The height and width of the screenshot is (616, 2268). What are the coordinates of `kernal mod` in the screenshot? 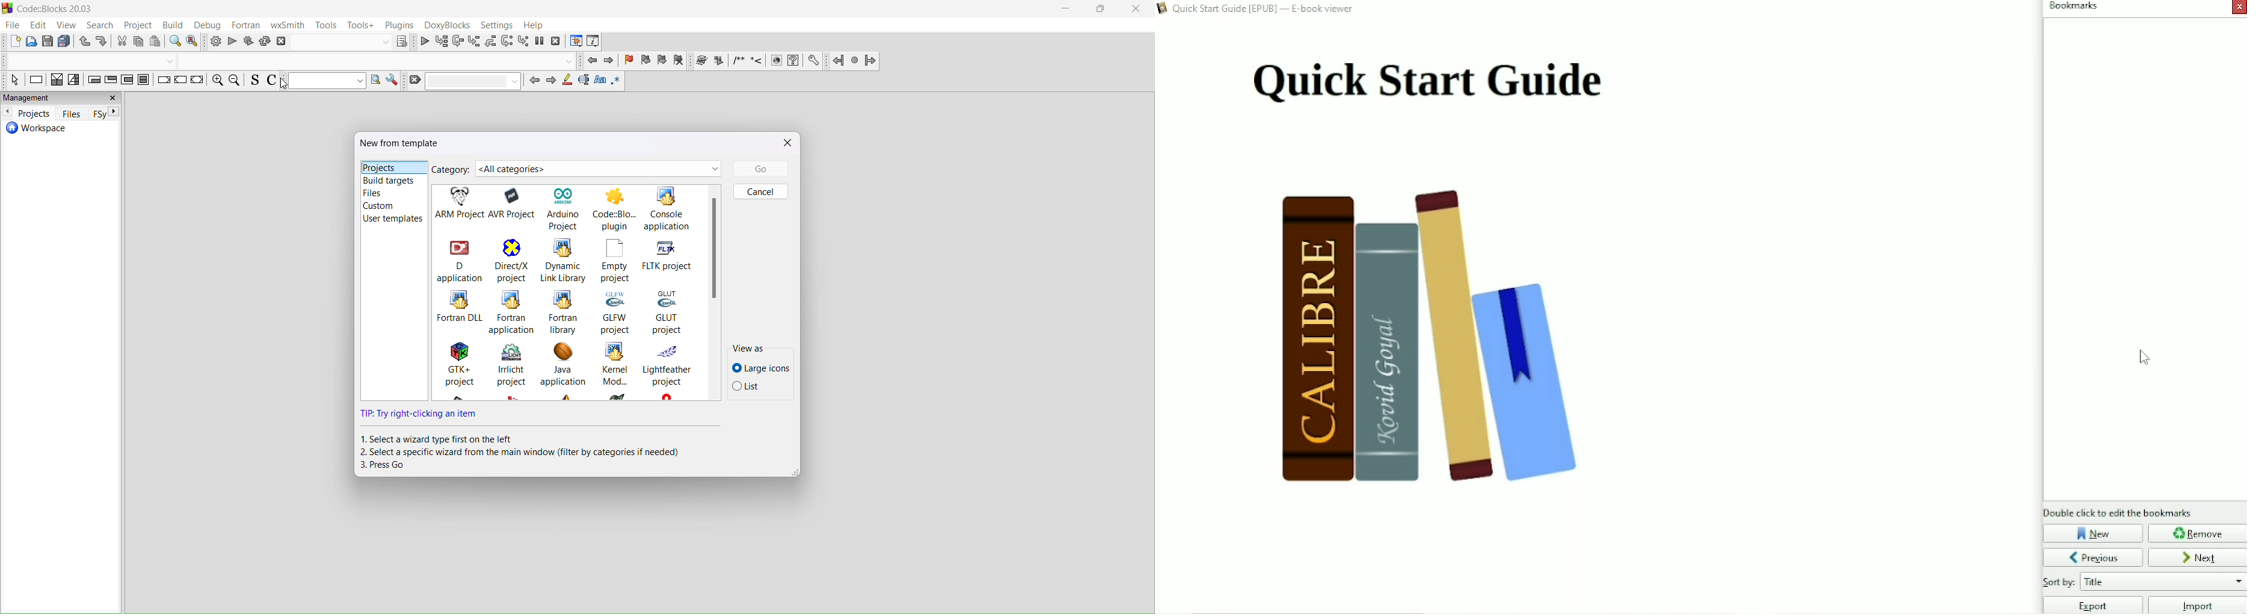 It's located at (615, 372).